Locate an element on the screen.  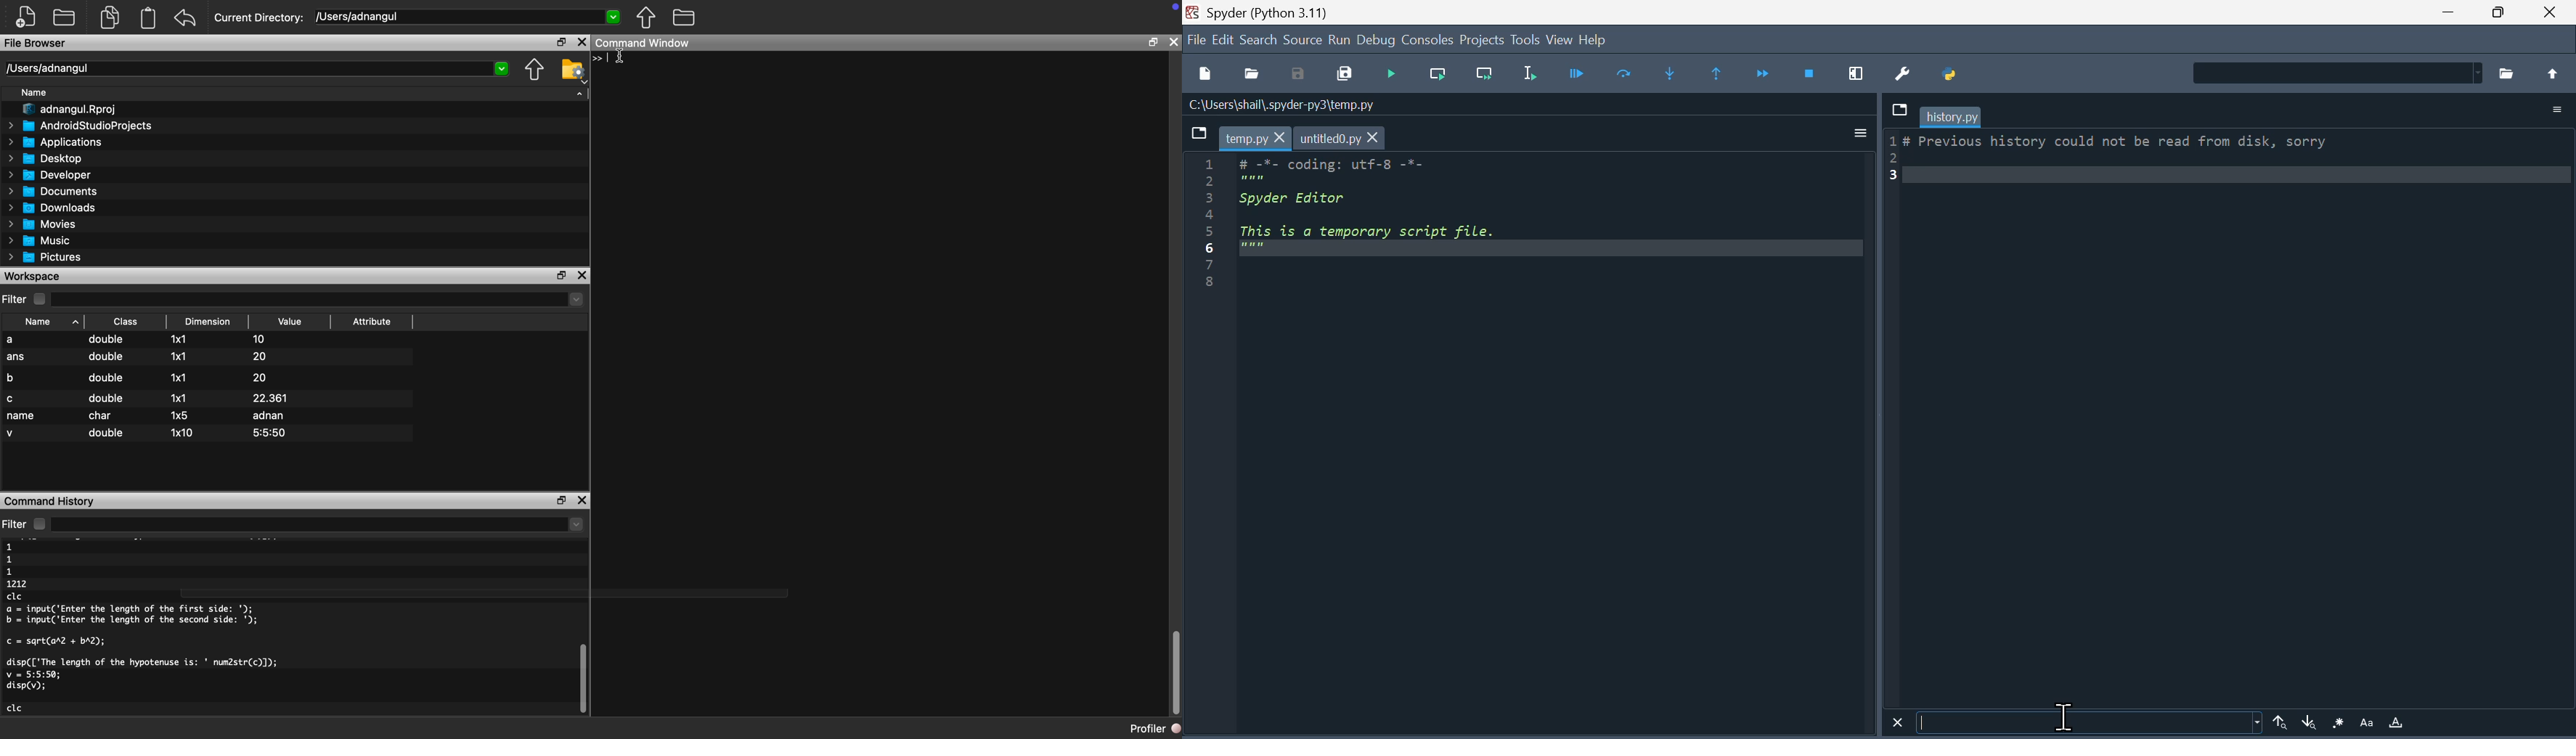
10 is located at coordinates (262, 339).